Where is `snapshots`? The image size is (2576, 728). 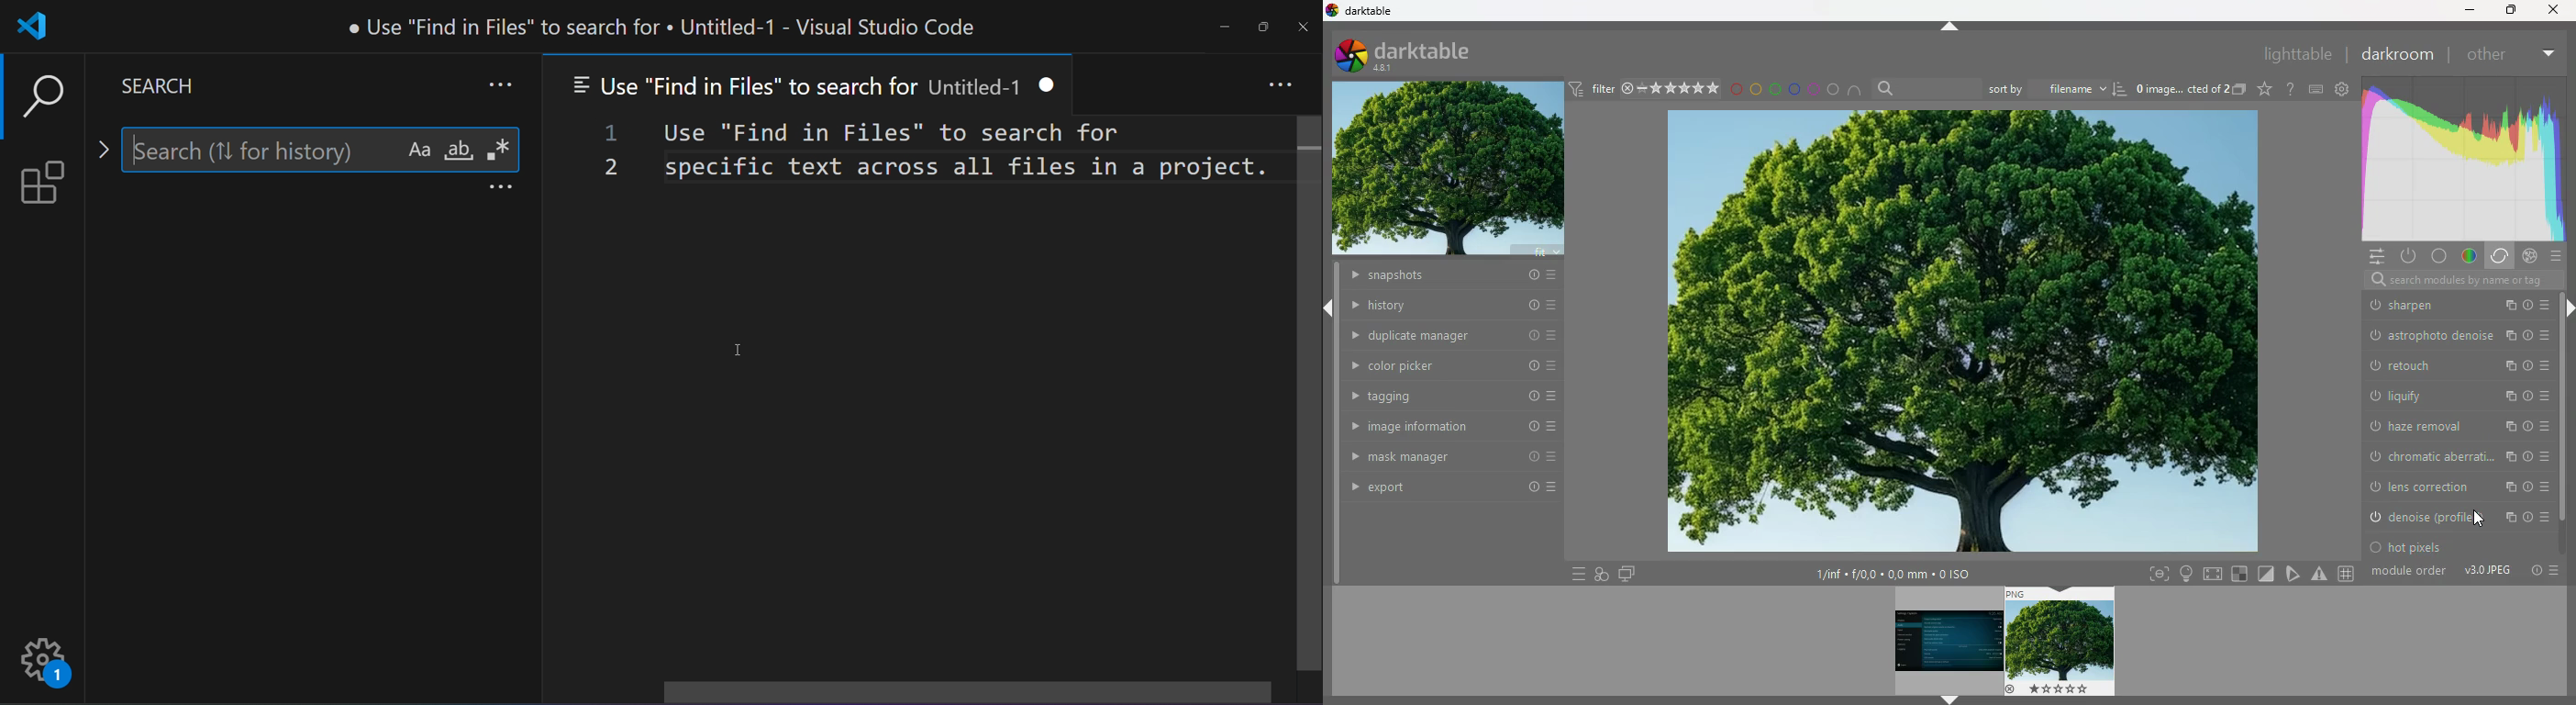 snapshots is located at coordinates (1450, 275).